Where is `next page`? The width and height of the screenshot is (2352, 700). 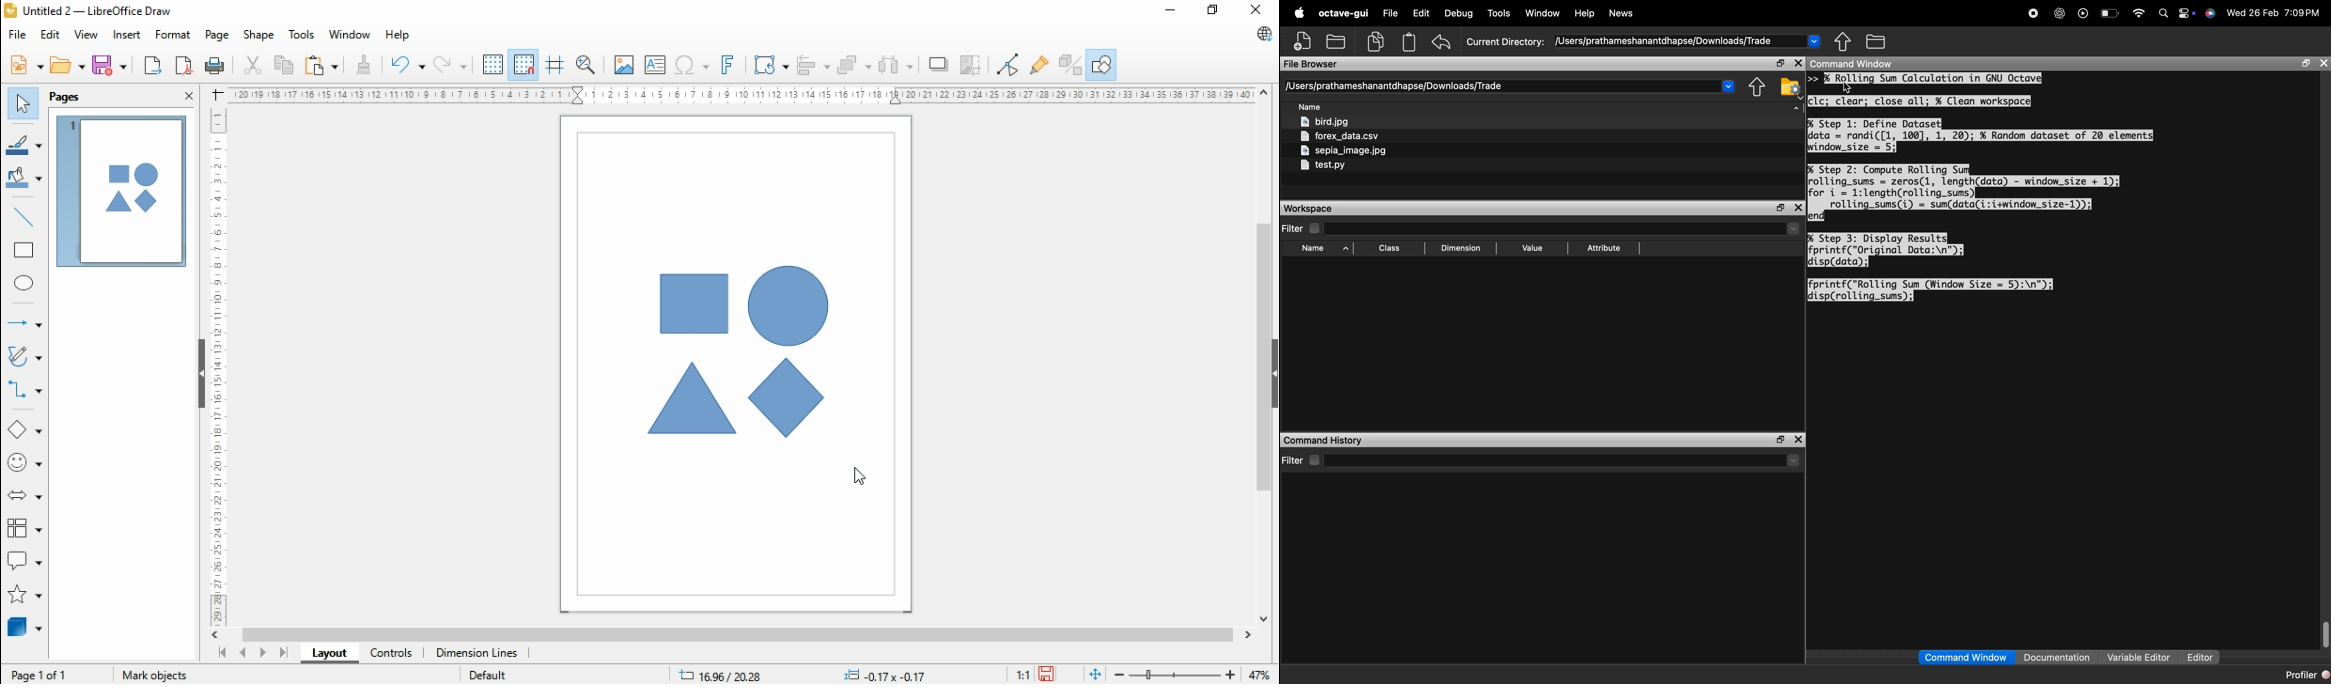 next page is located at coordinates (262, 653).